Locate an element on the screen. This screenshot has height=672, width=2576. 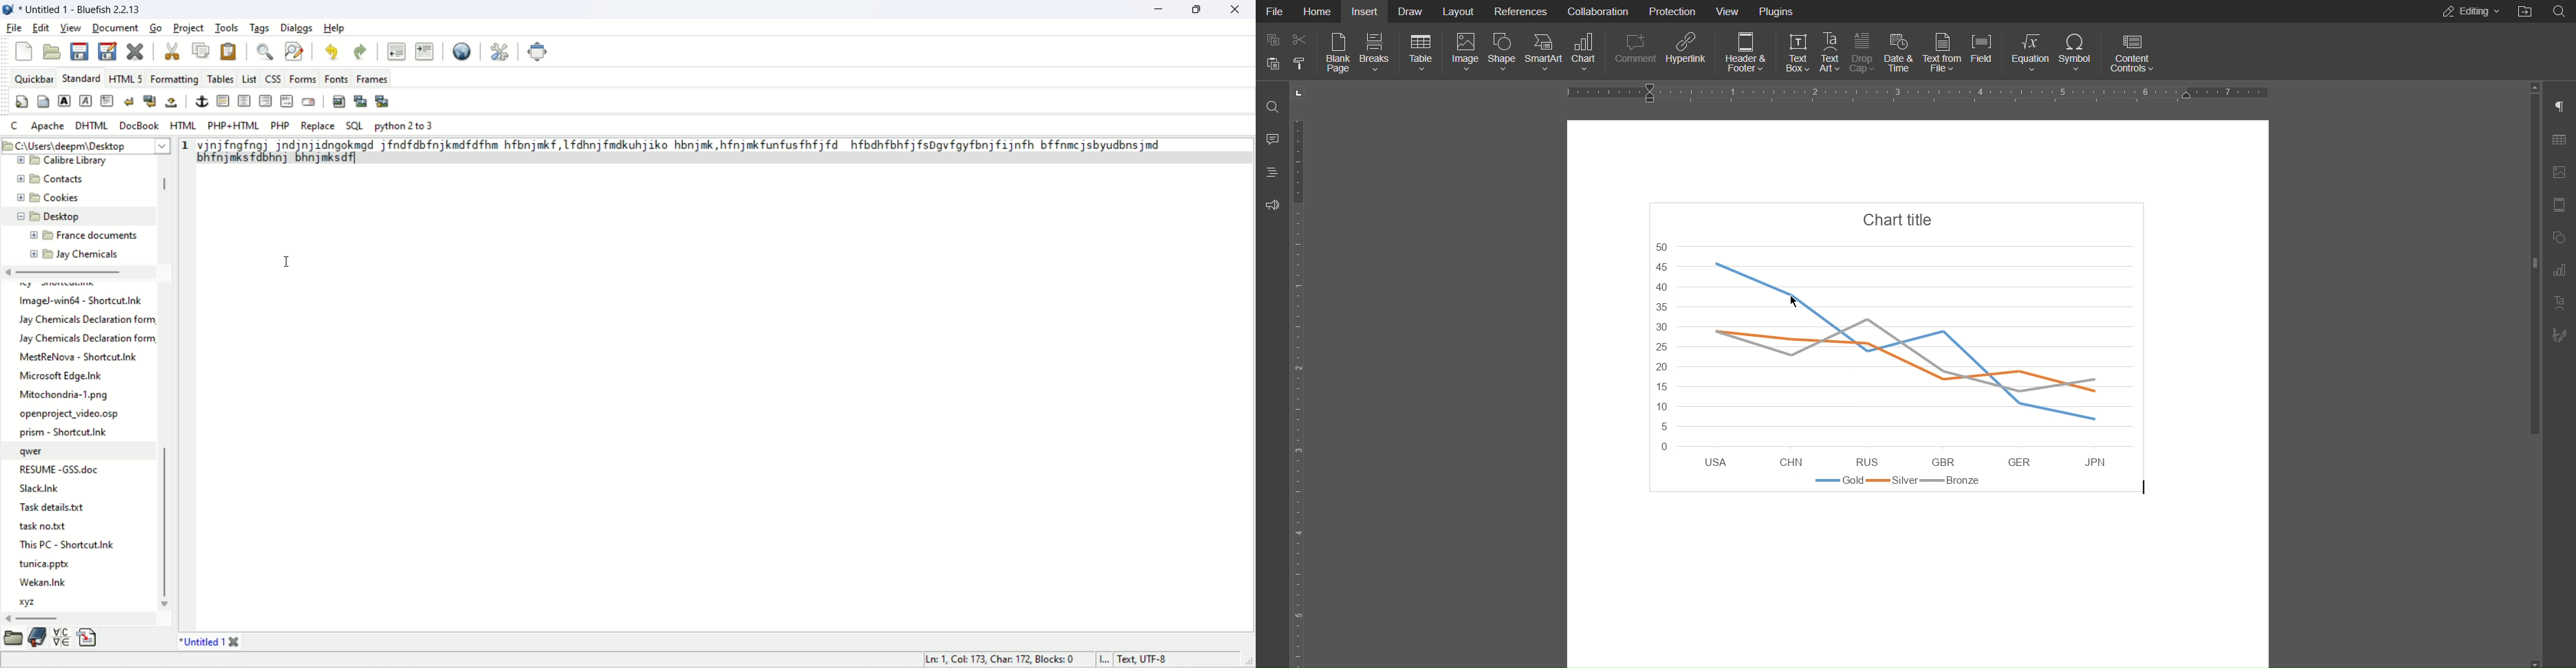
break is located at coordinates (128, 101).